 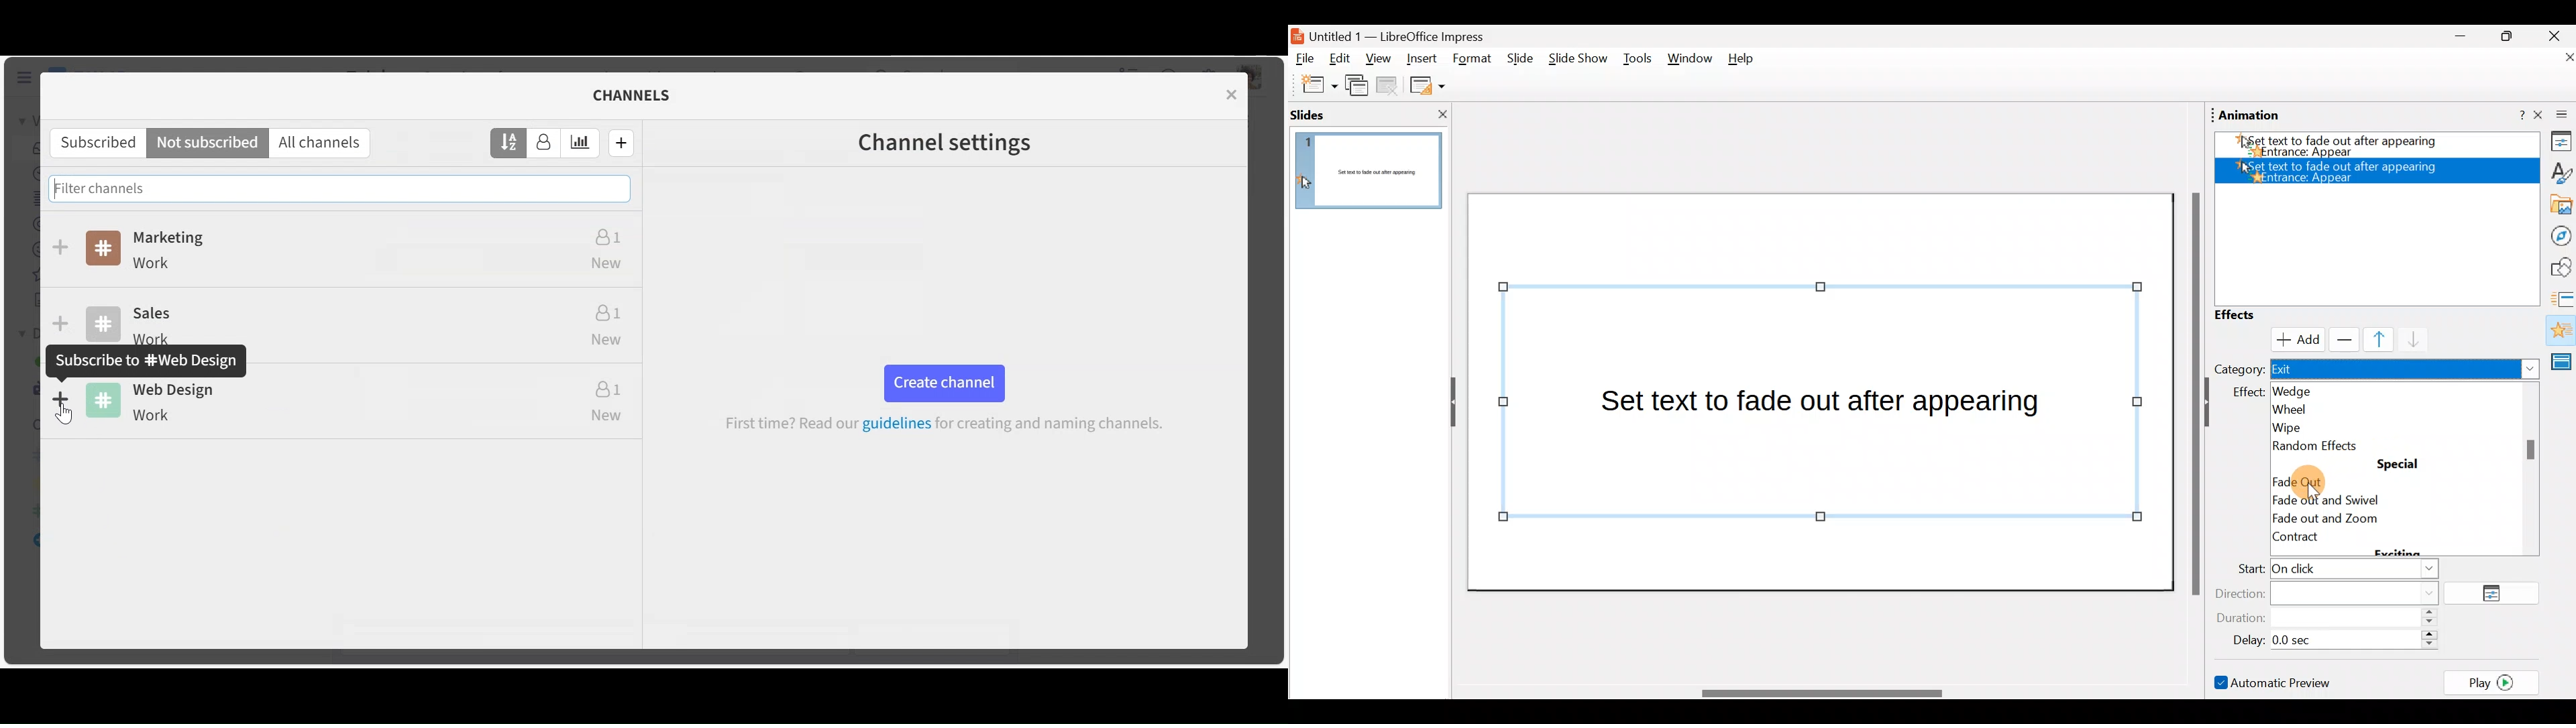 I want to click on Gallery, so click(x=2559, y=205).